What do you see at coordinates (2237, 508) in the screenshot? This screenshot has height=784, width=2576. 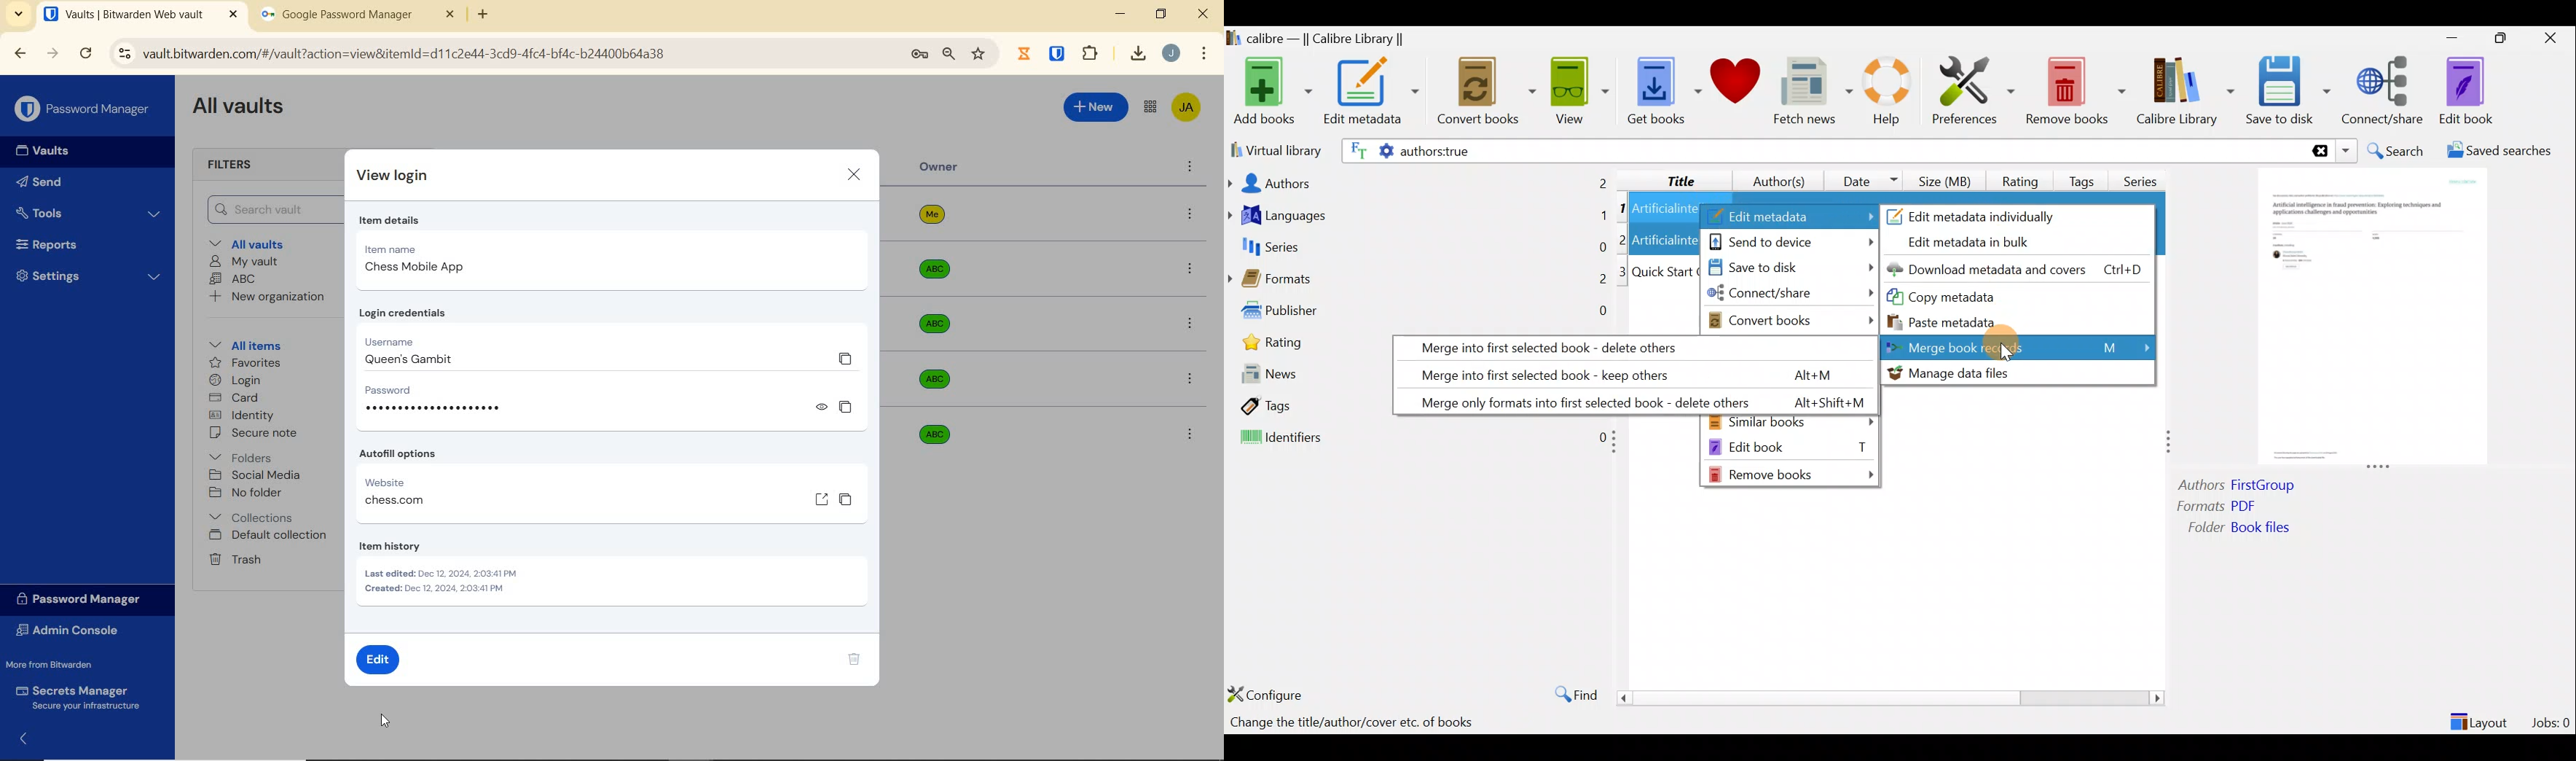 I see `Formats: PDF` at bounding box center [2237, 508].